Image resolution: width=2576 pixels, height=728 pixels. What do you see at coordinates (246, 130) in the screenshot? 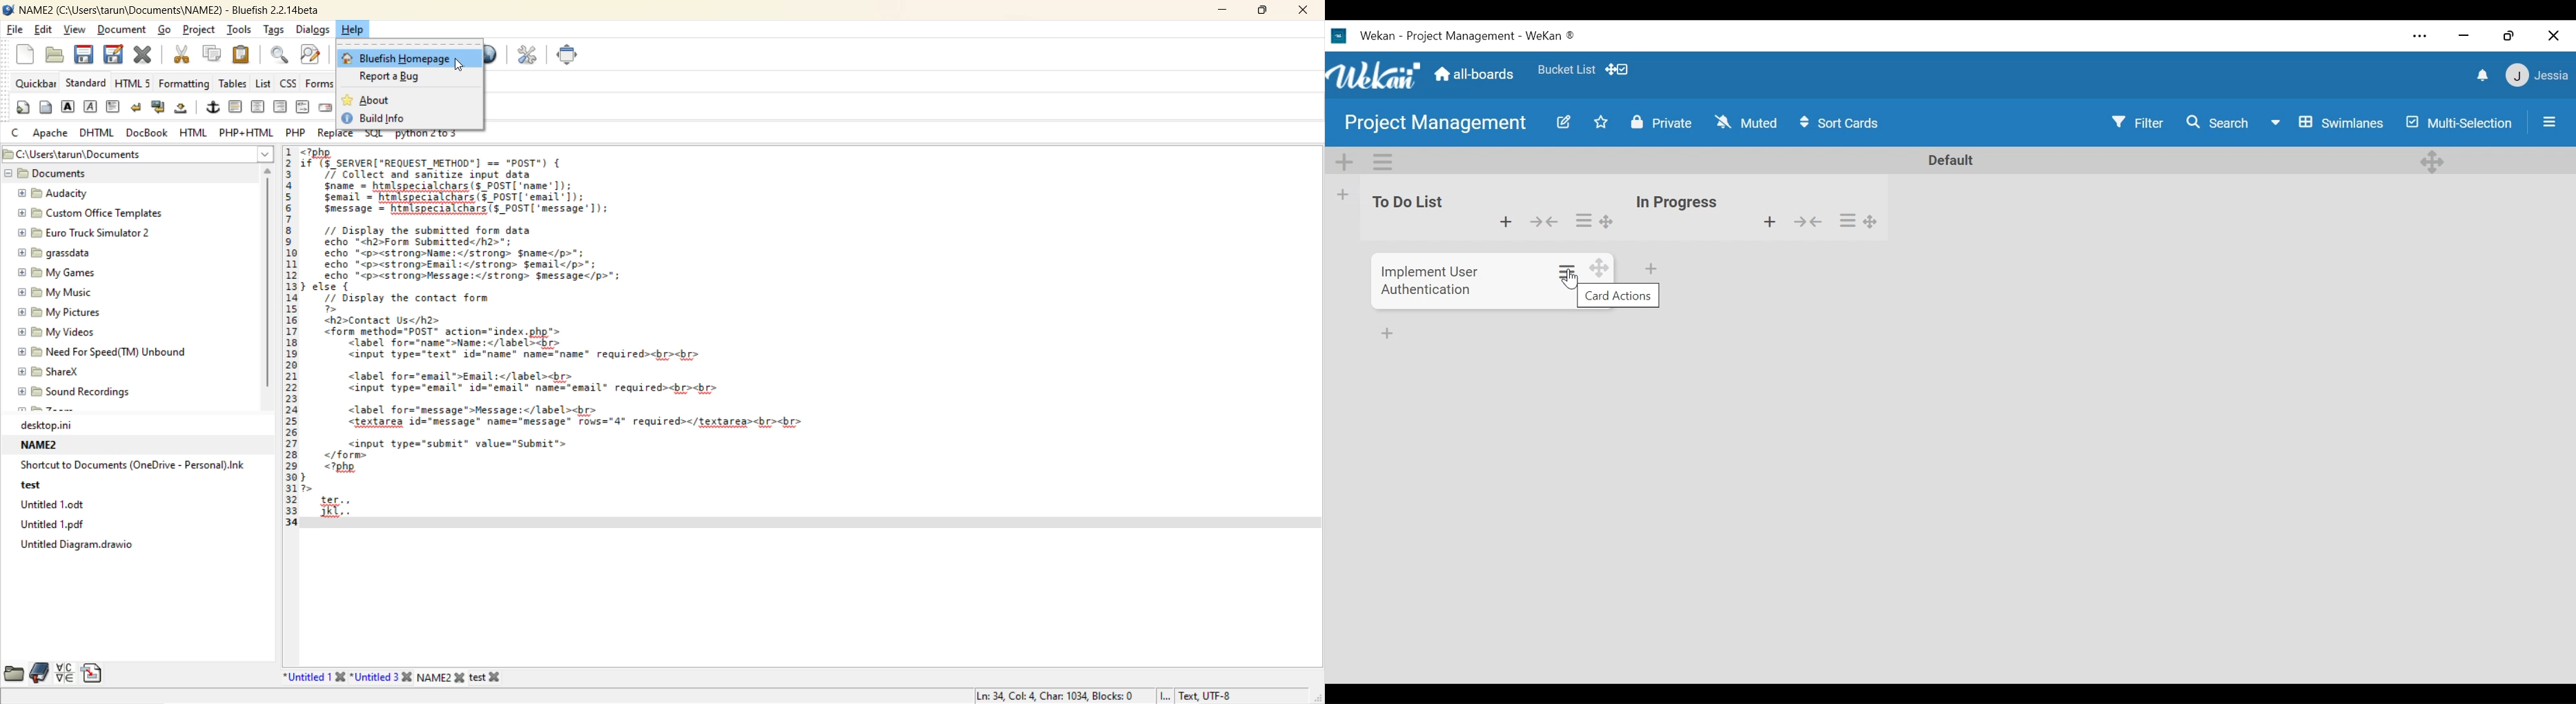
I see `php html` at bounding box center [246, 130].